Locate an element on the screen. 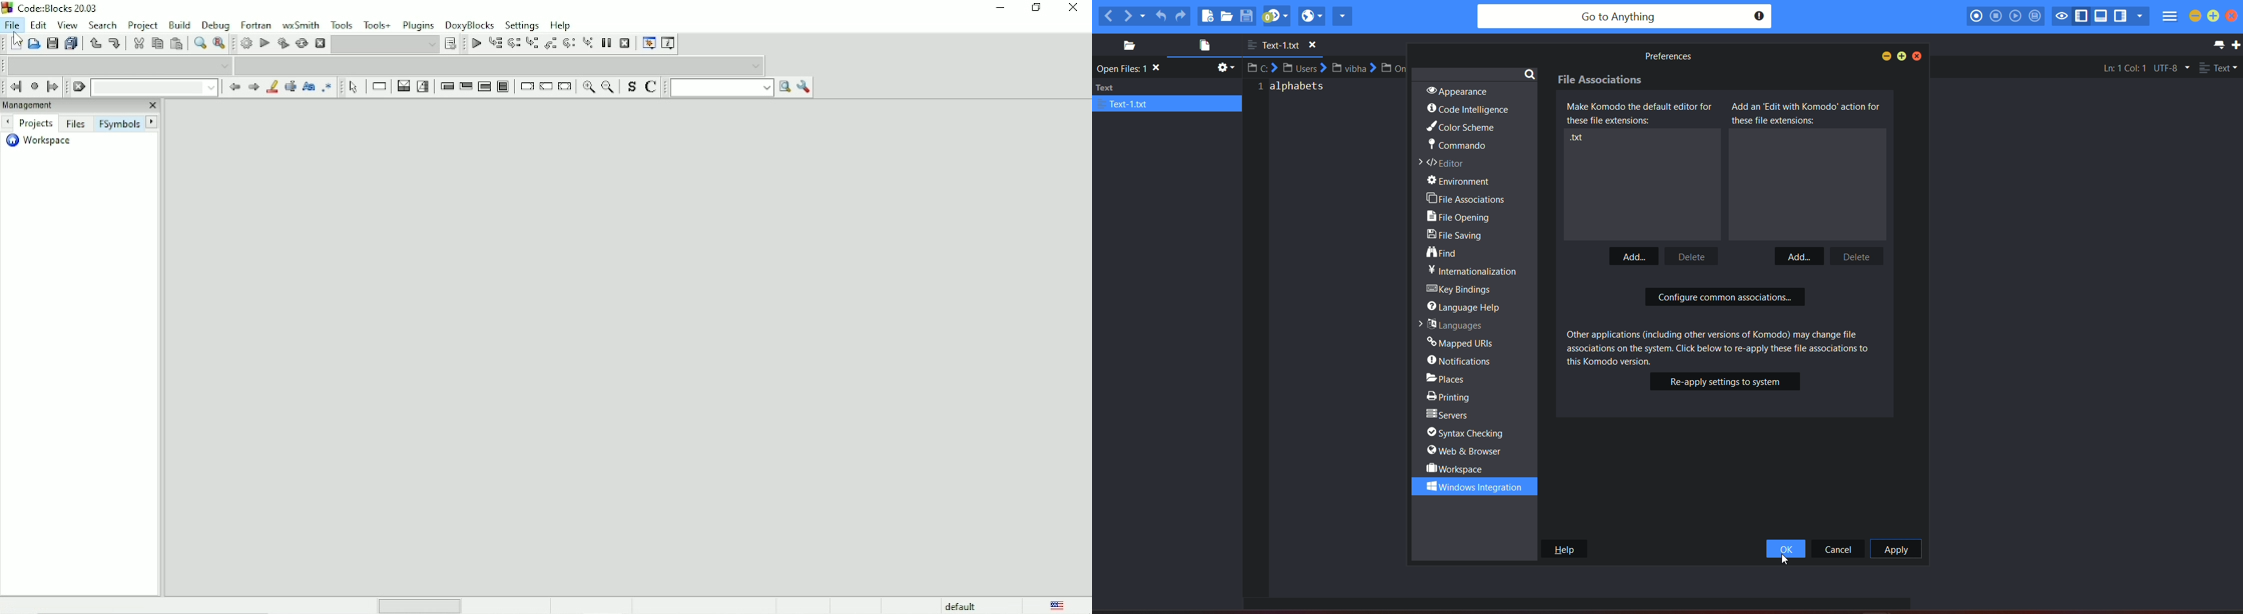 The image size is (2268, 616). Restore down is located at coordinates (1037, 8).